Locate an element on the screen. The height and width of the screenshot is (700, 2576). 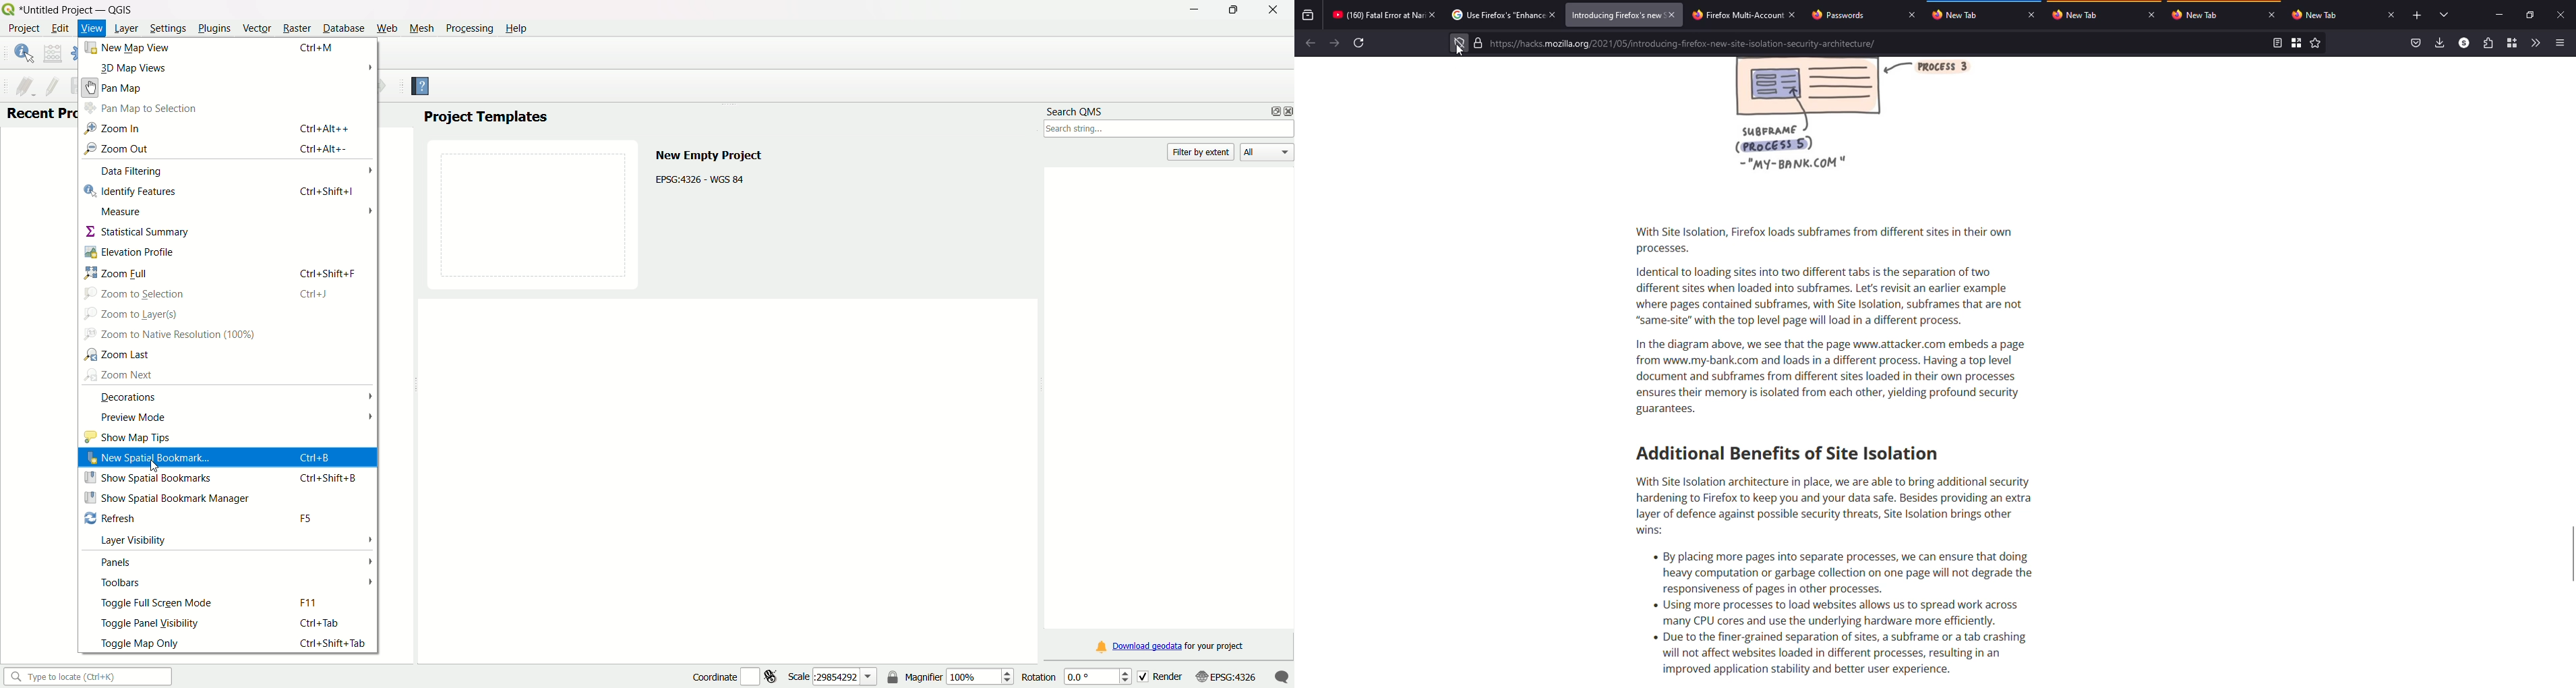
Toggle map only is located at coordinates (142, 642).